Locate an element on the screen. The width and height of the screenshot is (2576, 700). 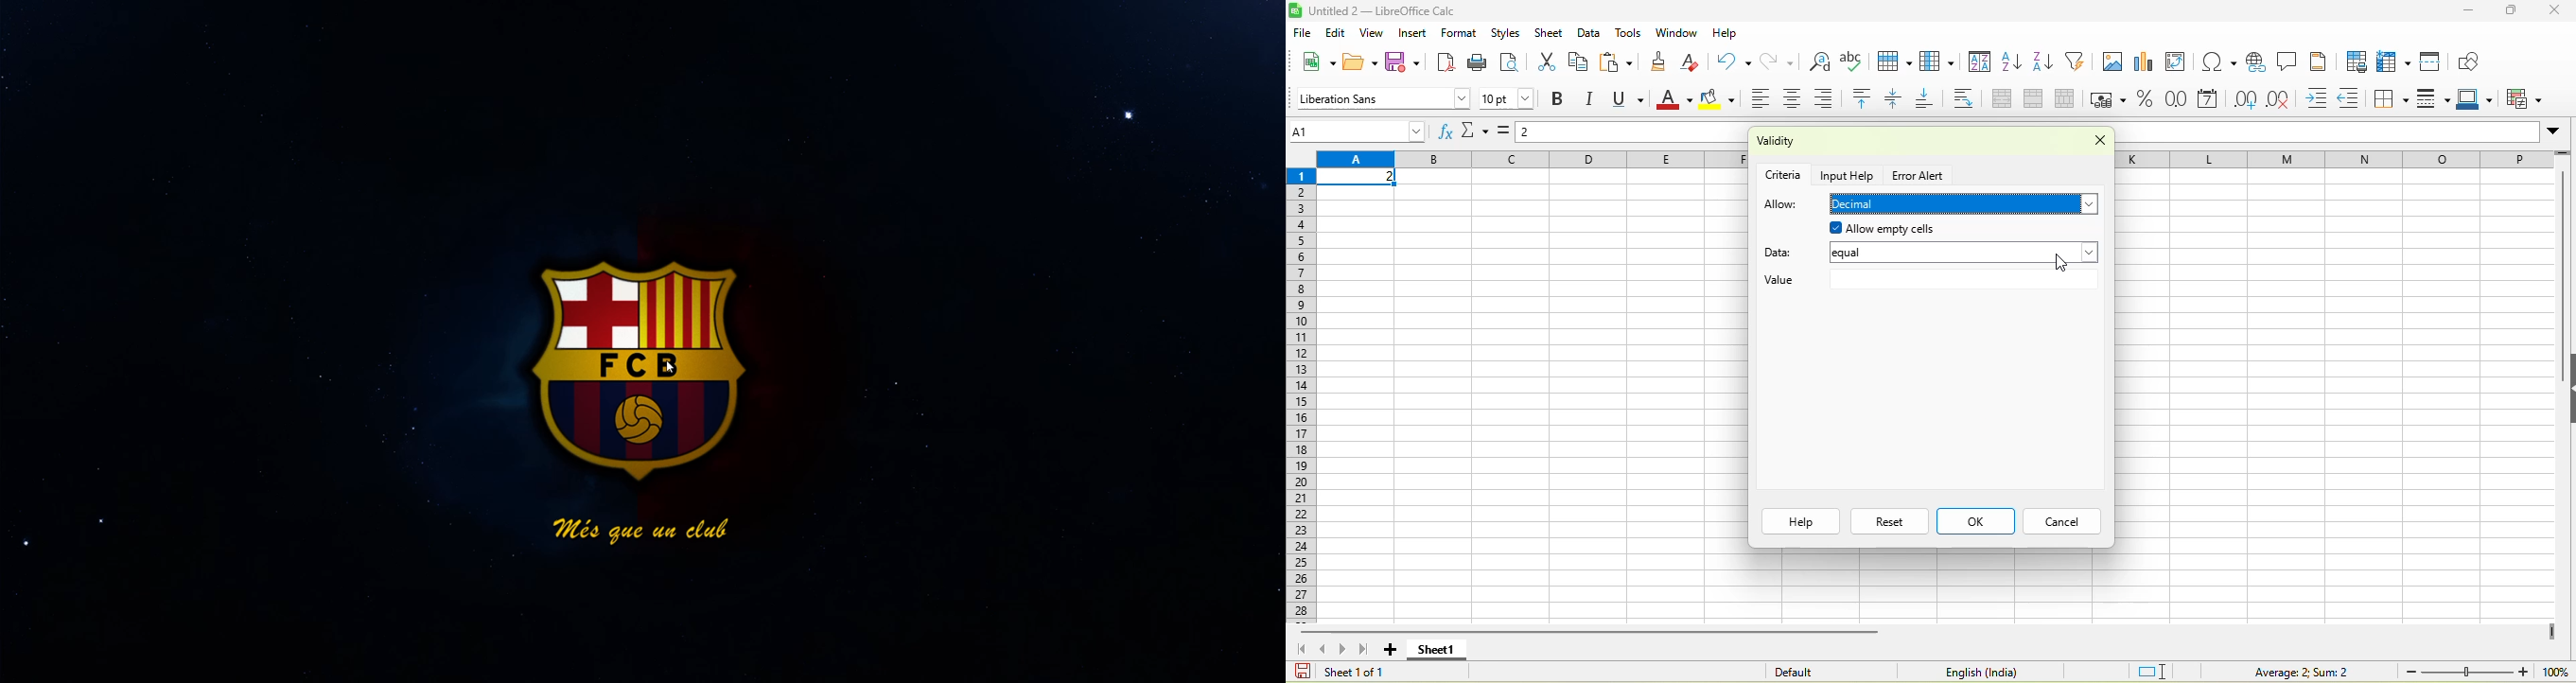
special character is located at coordinates (2216, 61).